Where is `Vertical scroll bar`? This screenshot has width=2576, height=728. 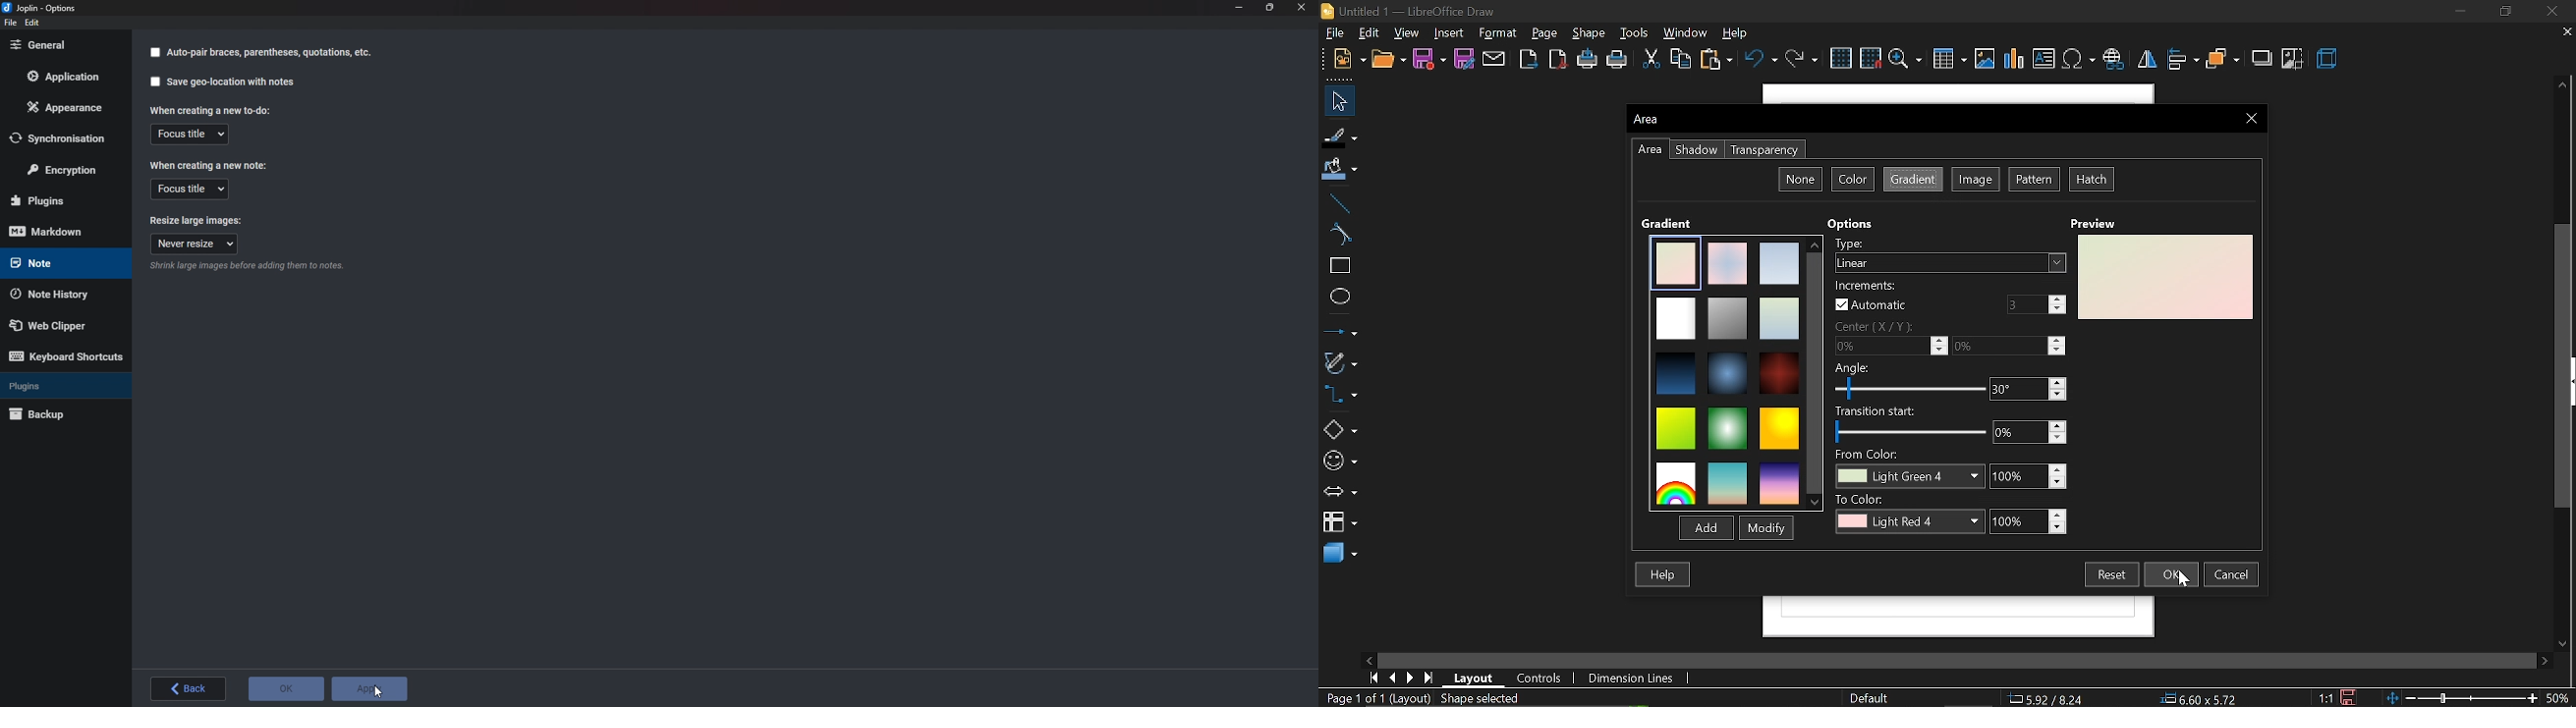 Vertical scroll bar is located at coordinates (2560, 378).